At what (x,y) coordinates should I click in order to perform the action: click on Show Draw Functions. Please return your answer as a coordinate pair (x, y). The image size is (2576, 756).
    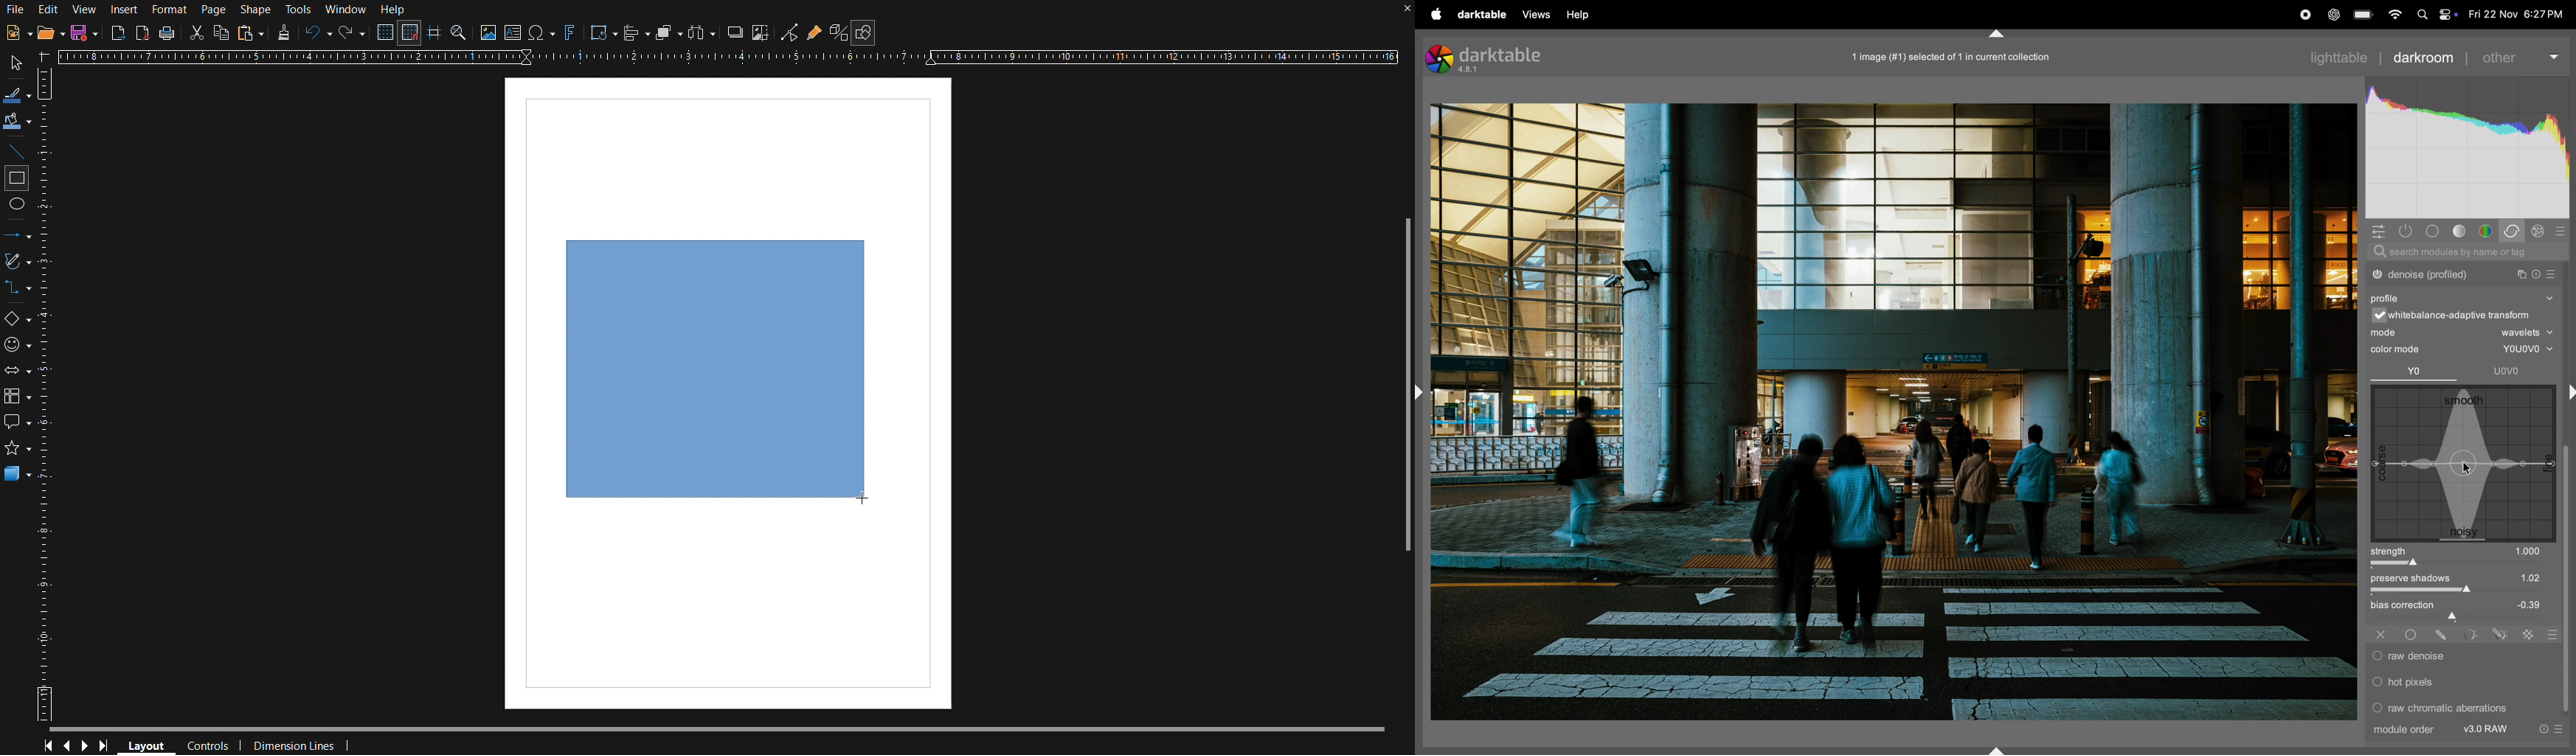
    Looking at the image, I should click on (864, 32).